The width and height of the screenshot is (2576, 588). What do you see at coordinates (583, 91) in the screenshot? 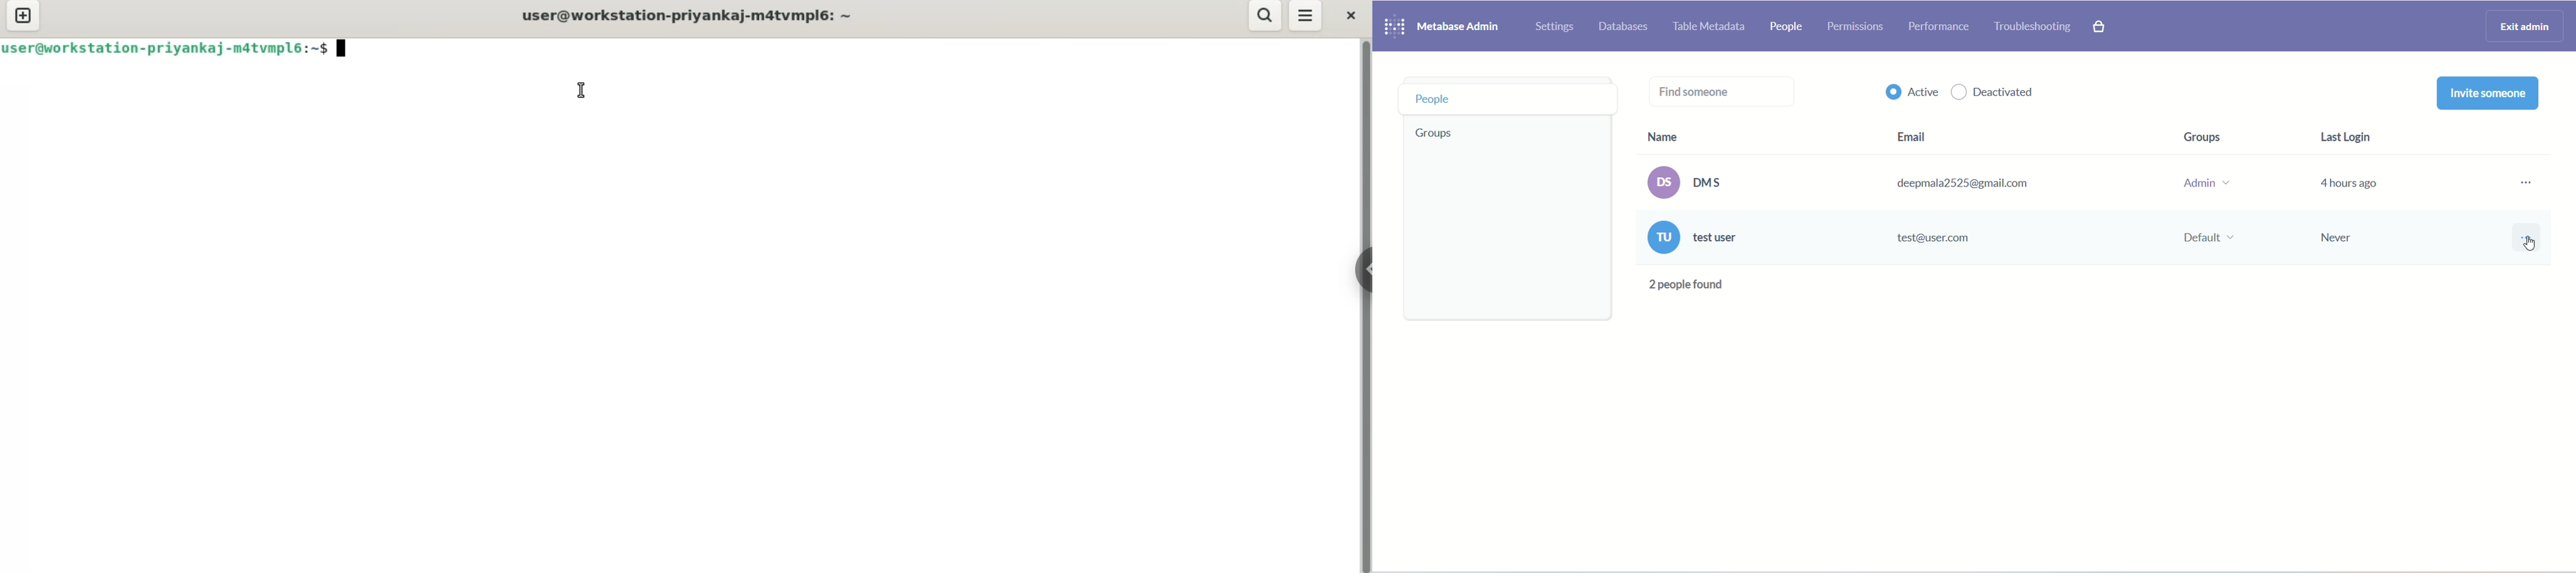
I see `cursor` at bounding box center [583, 91].